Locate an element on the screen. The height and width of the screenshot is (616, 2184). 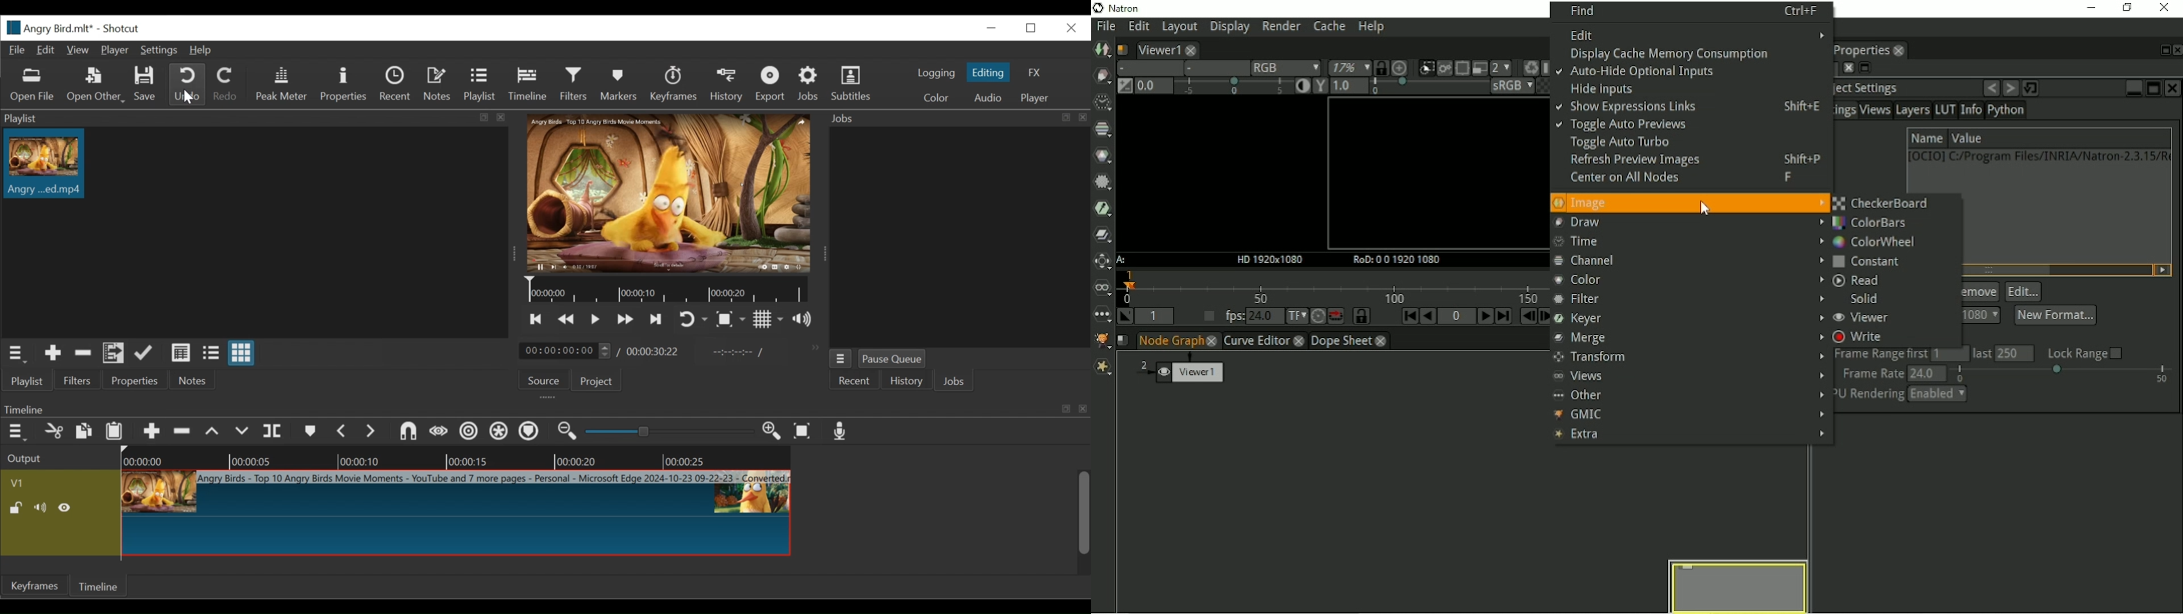
Properties is located at coordinates (347, 85).